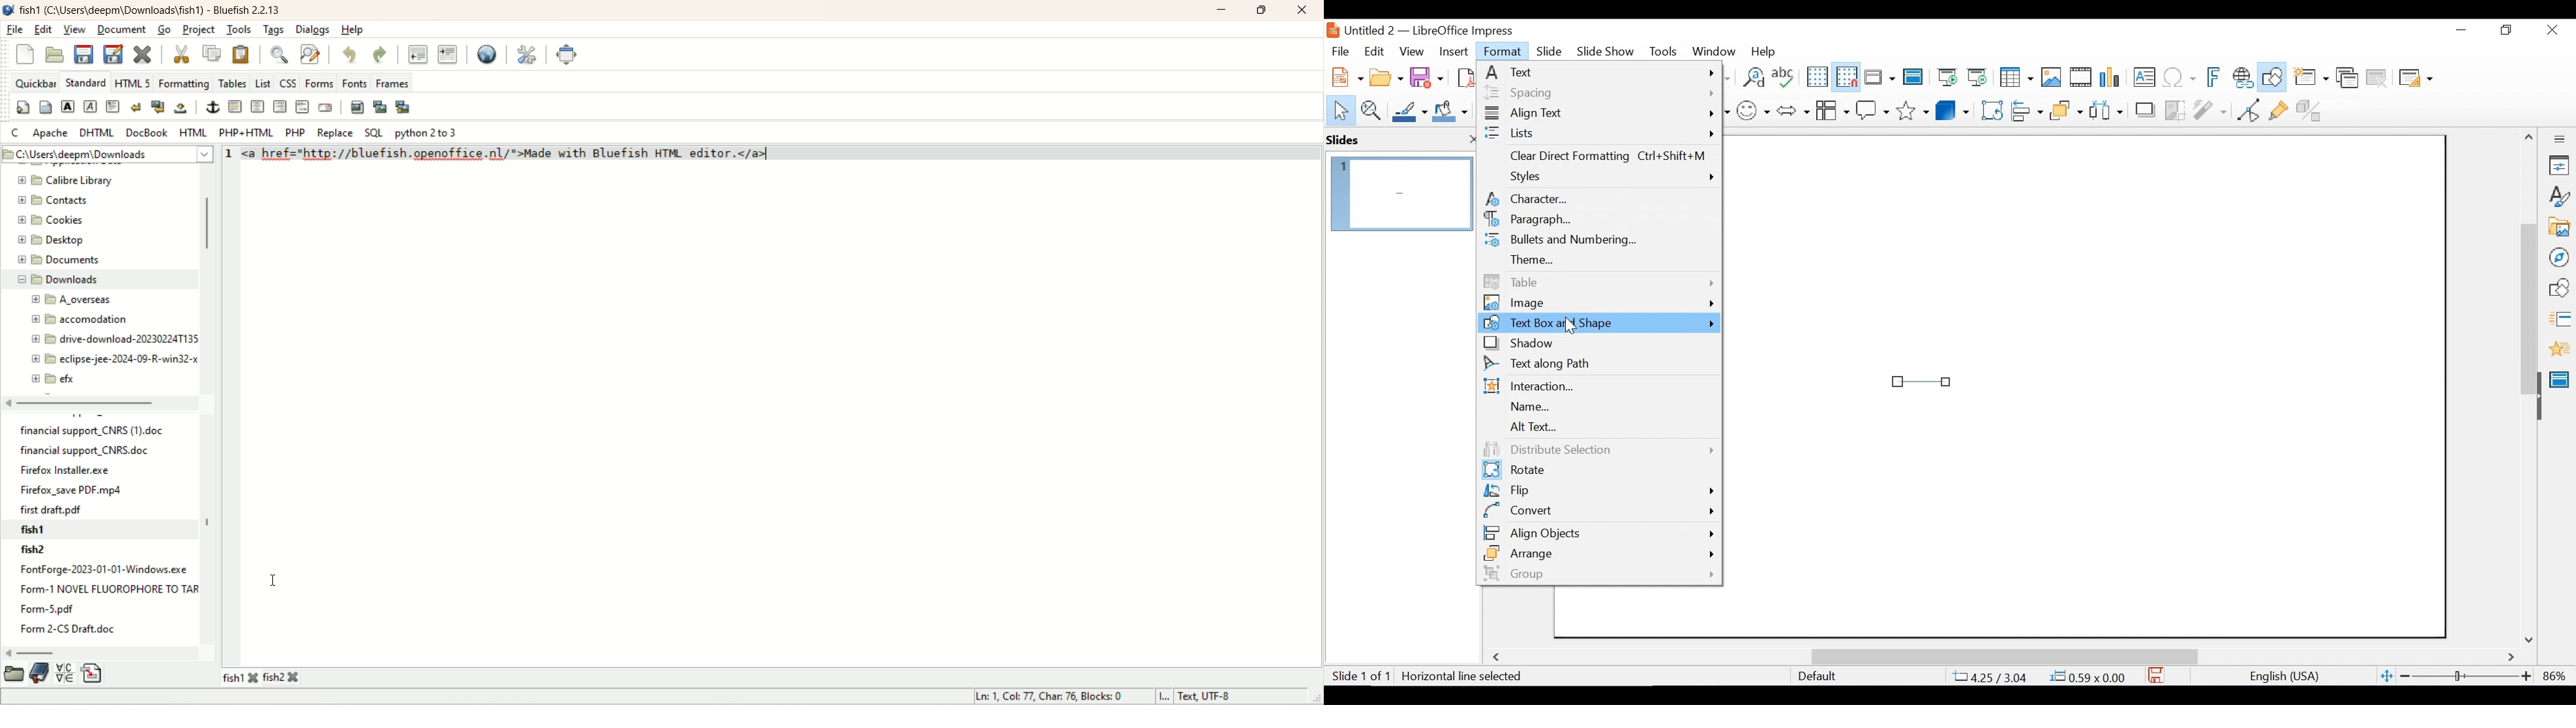 The width and height of the screenshot is (2576, 728). I want to click on email, so click(326, 107).